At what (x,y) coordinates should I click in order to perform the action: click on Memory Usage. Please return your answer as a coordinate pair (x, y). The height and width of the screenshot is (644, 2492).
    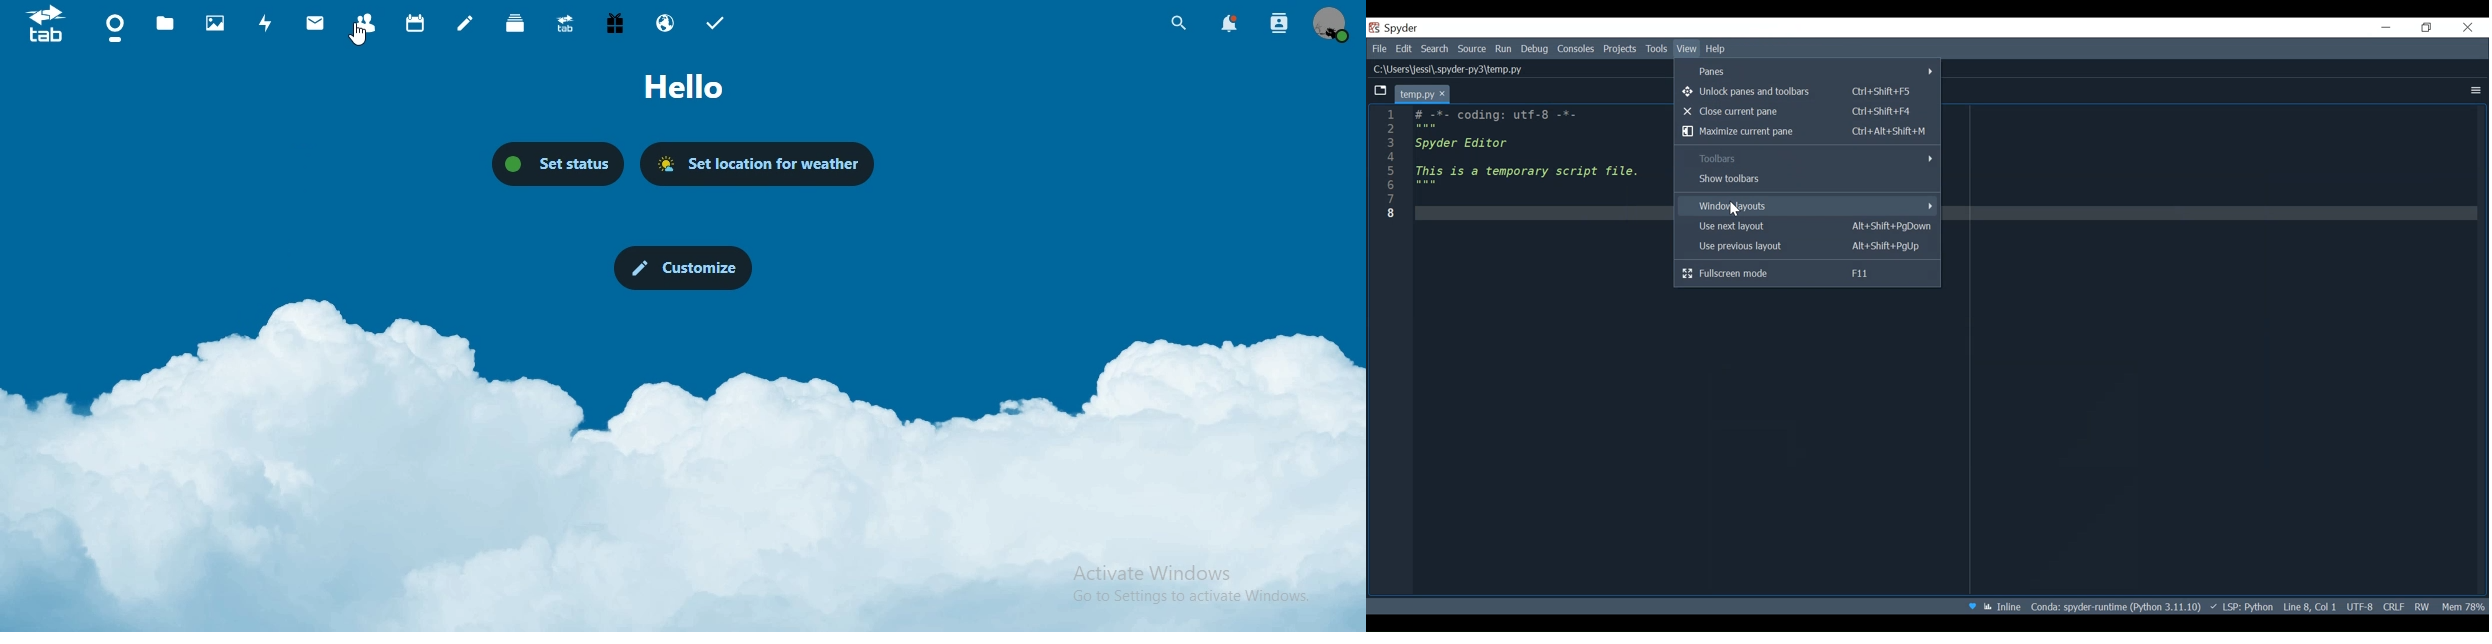
    Looking at the image, I should click on (2463, 606).